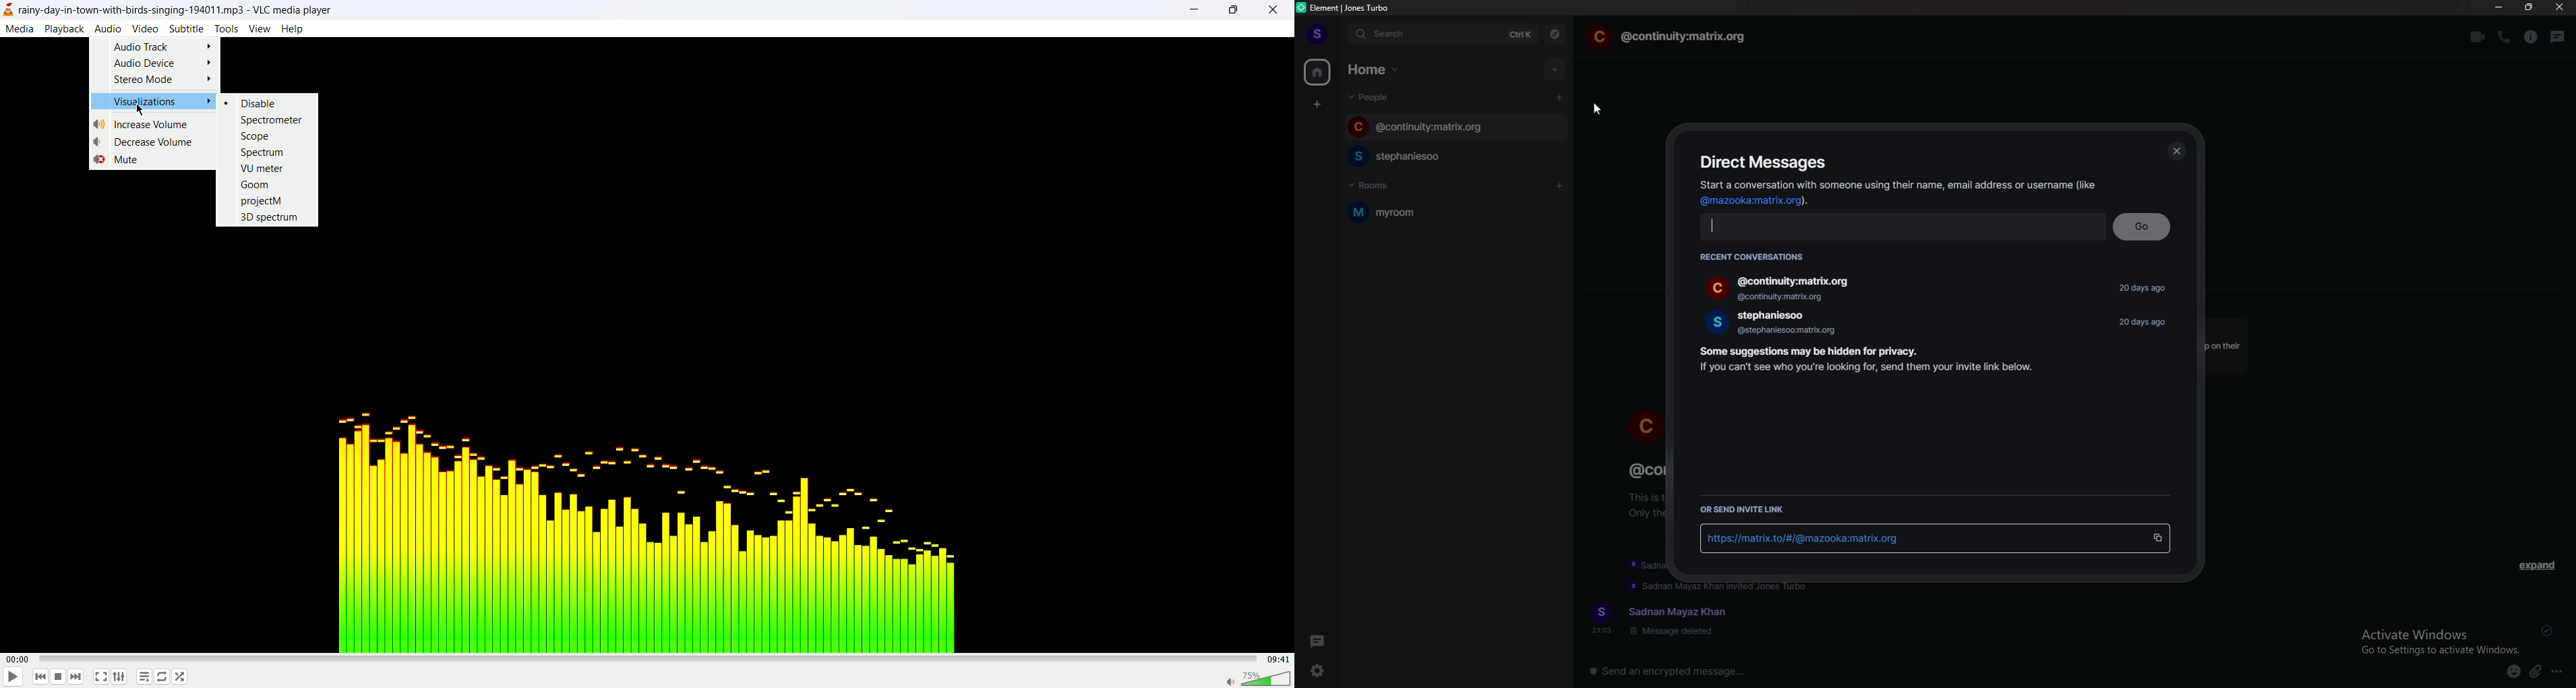 Image resolution: width=2576 pixels, height=700 pixels. I want to click on chat, so click(1436, 156).